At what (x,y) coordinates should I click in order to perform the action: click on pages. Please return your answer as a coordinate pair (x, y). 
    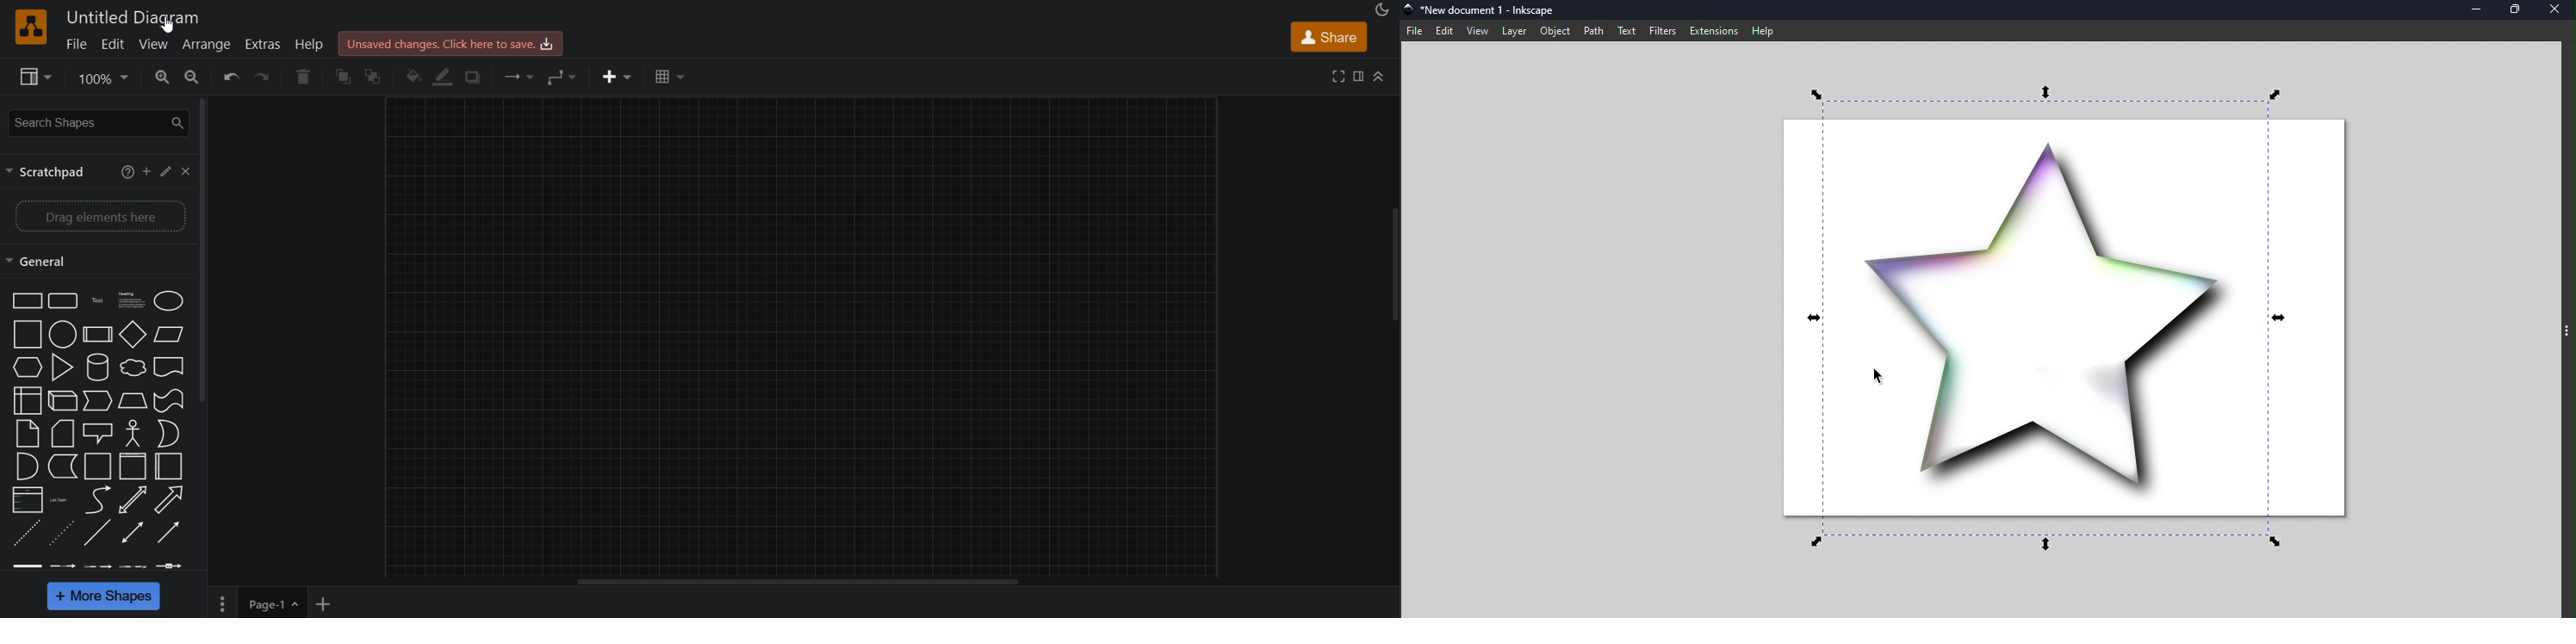
    Looking at the image, I should click on (224, 604).